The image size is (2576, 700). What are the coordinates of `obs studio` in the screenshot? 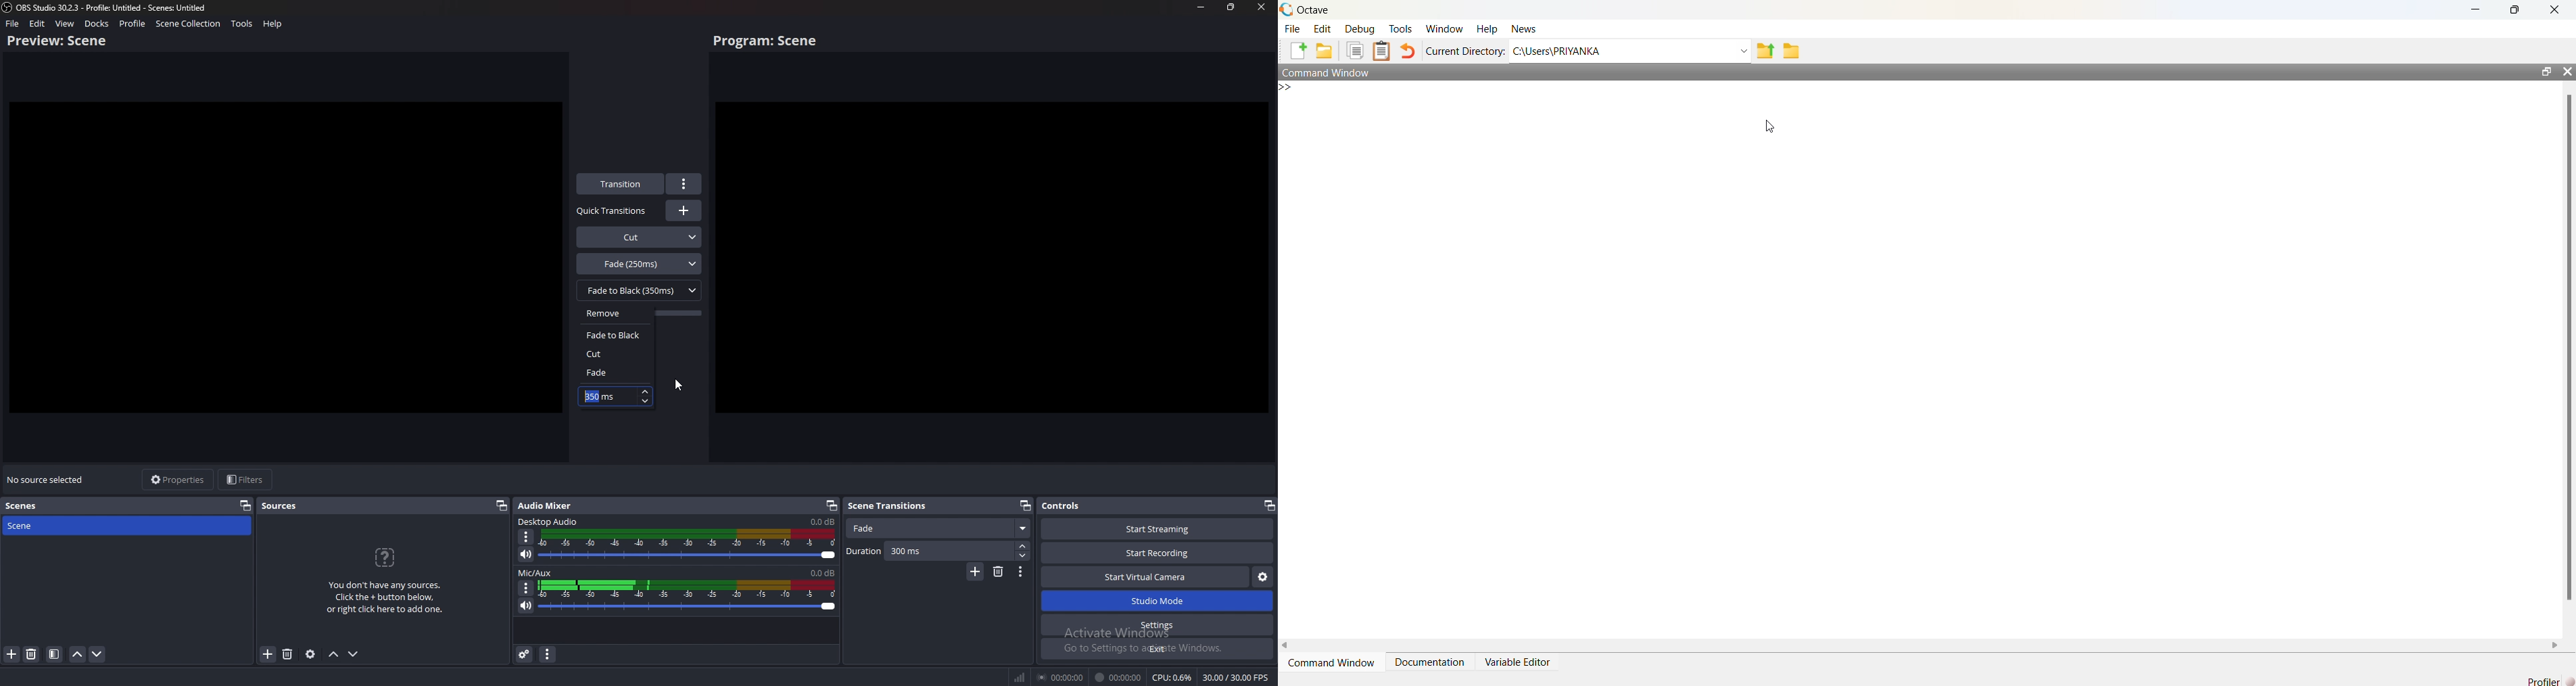 It's located at (8, 7).